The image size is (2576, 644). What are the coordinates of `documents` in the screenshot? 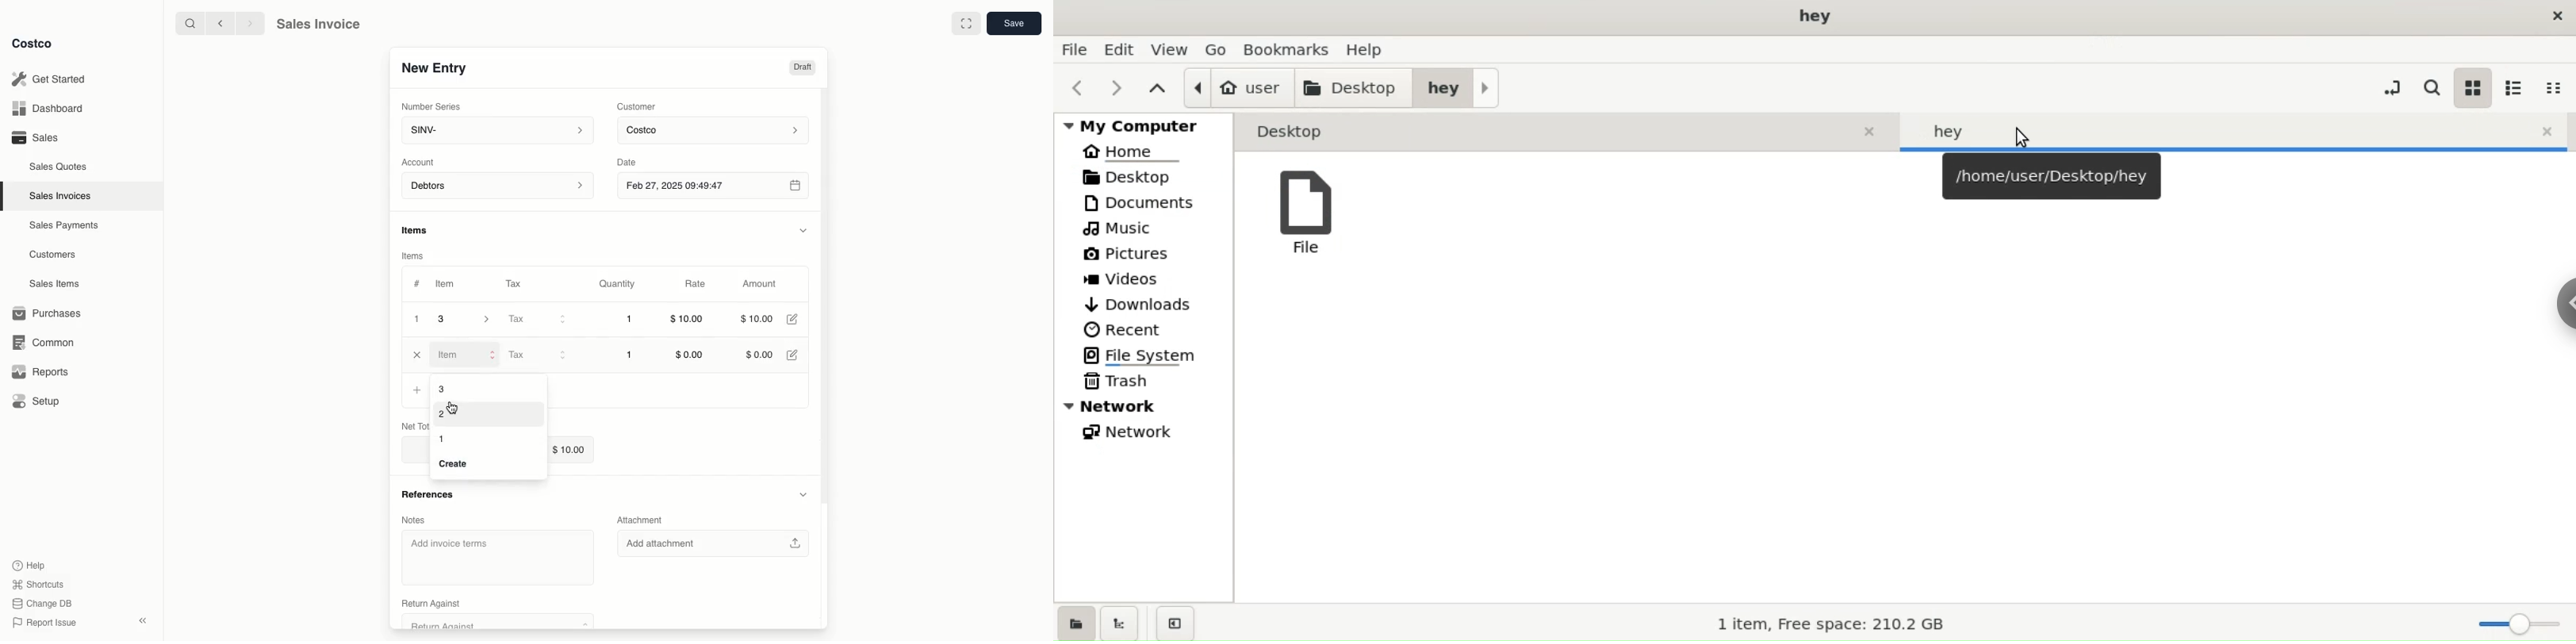 It's located at (1150, 203).